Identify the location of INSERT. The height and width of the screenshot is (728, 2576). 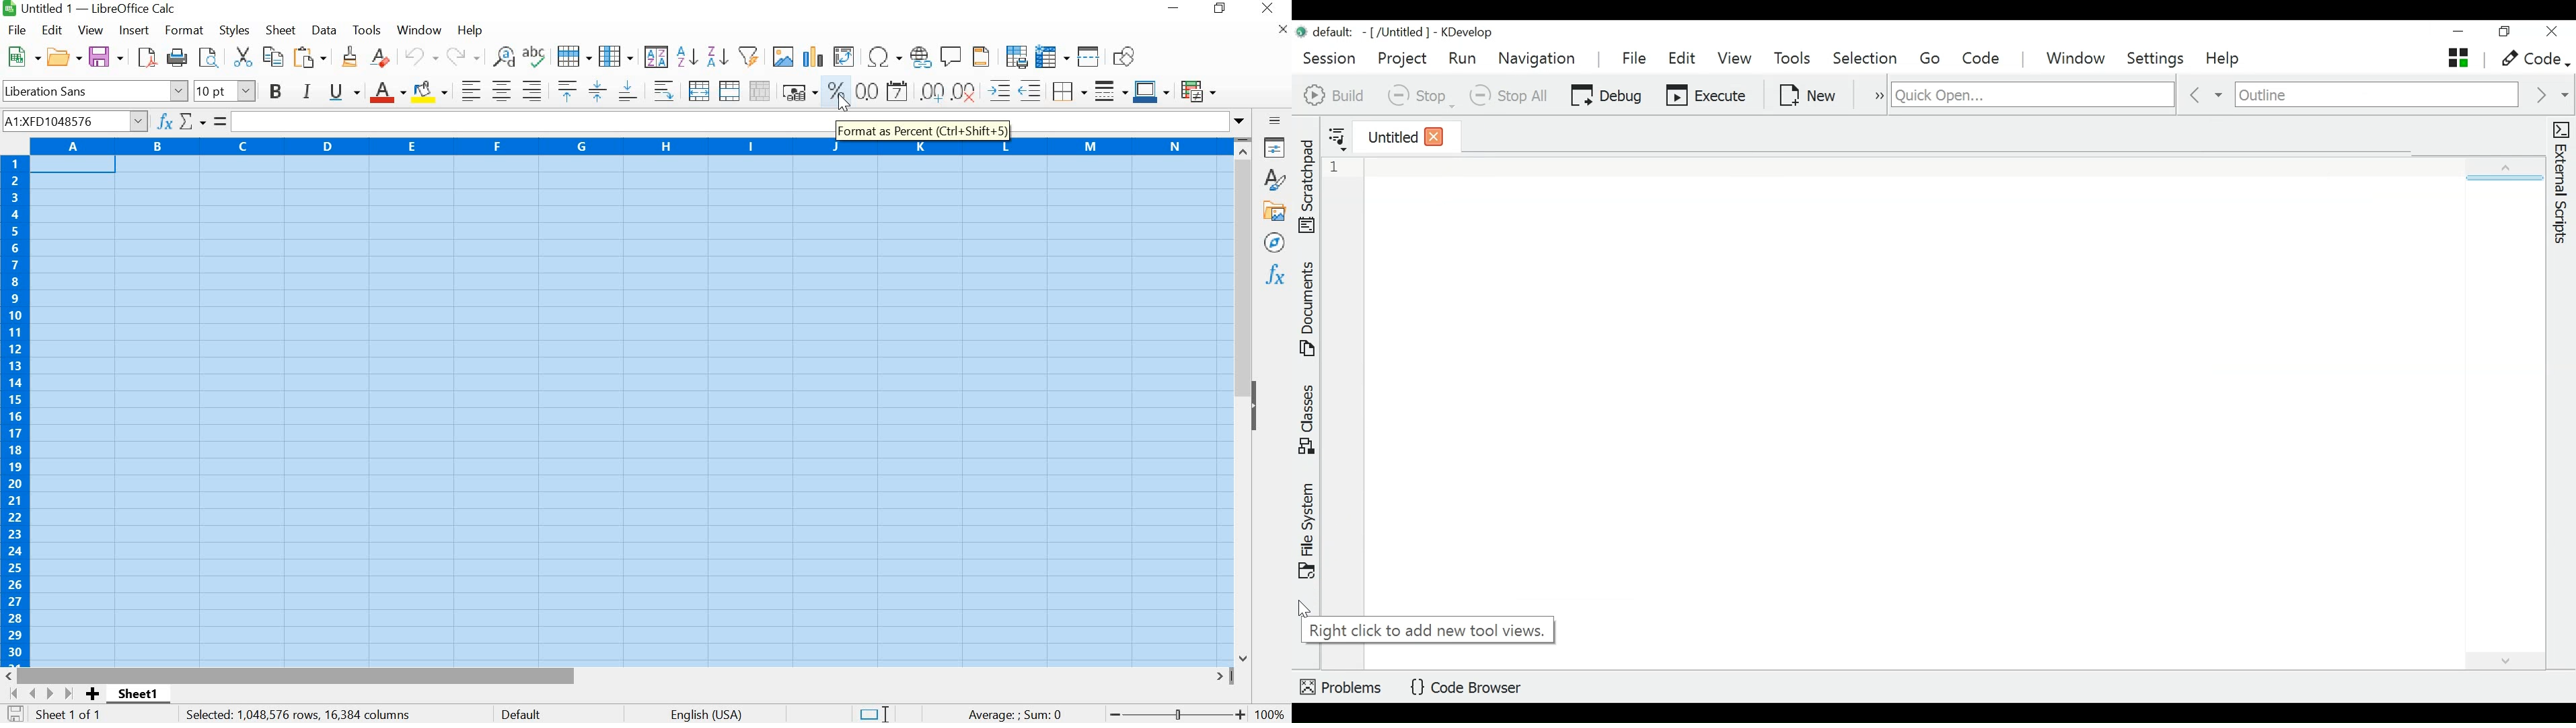
(134, 30).